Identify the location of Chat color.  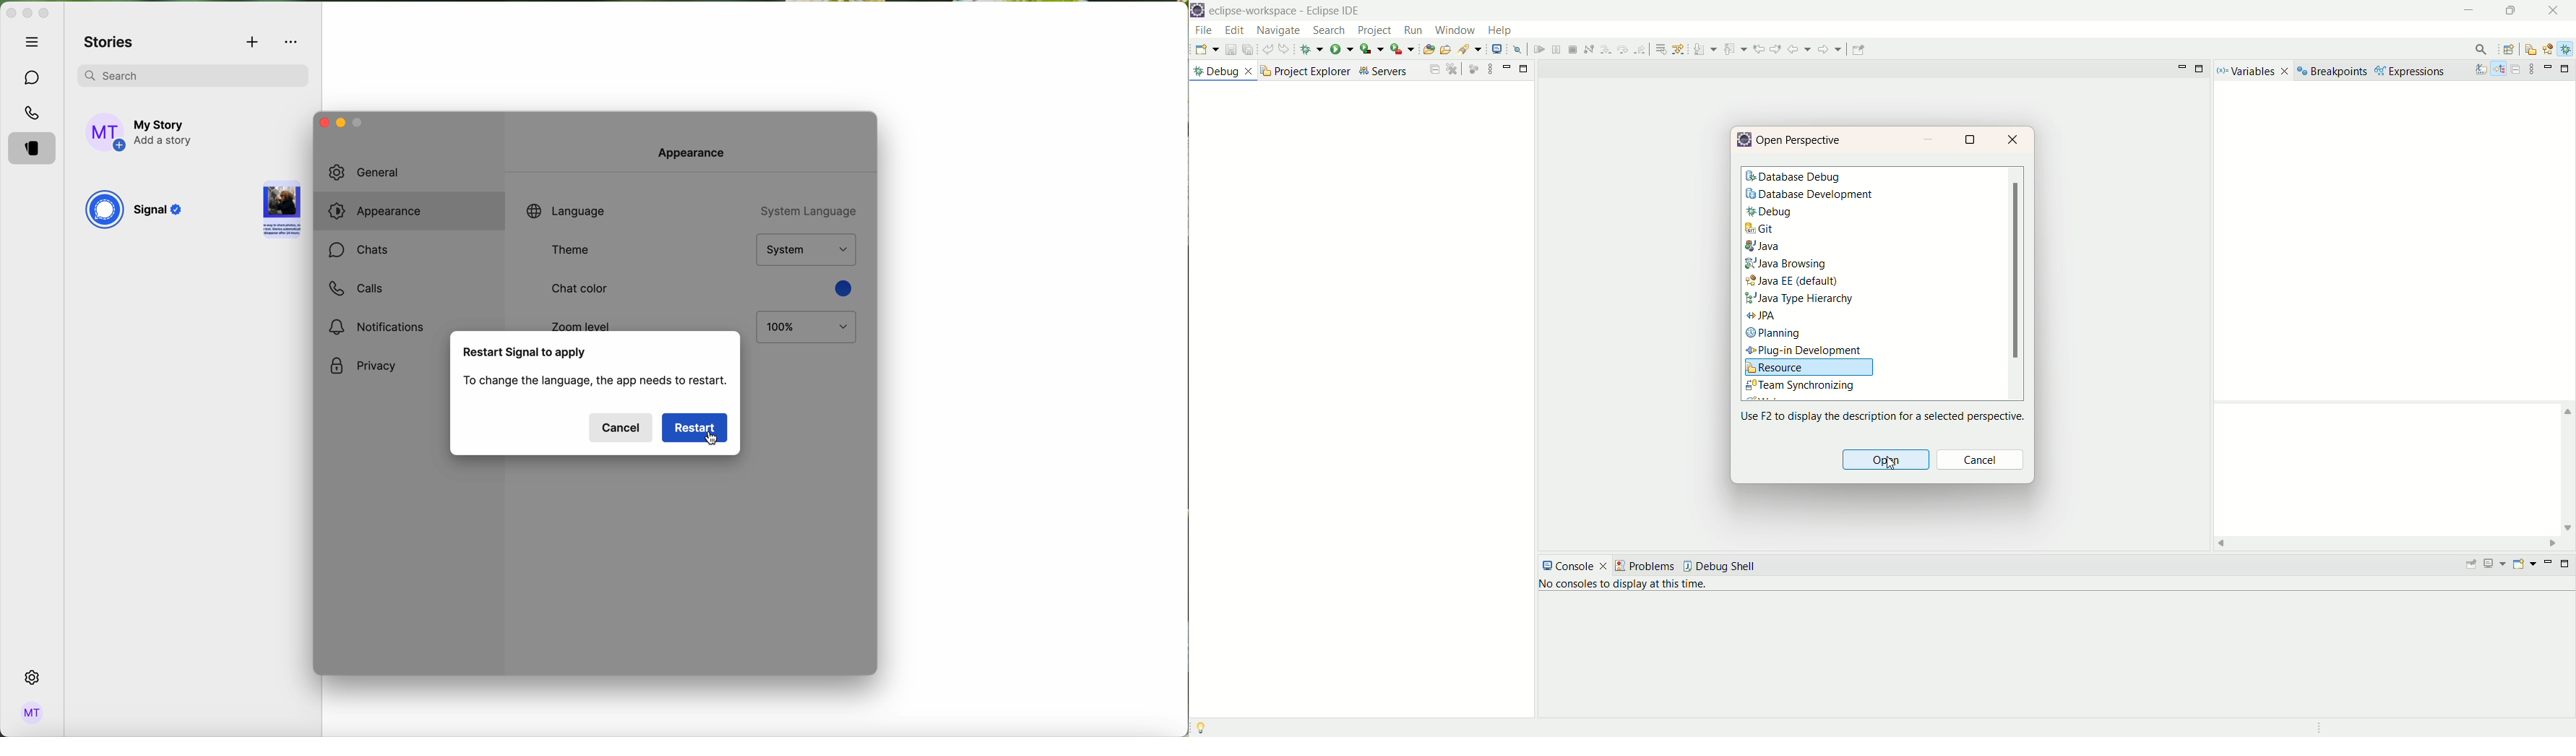
(578, 290).